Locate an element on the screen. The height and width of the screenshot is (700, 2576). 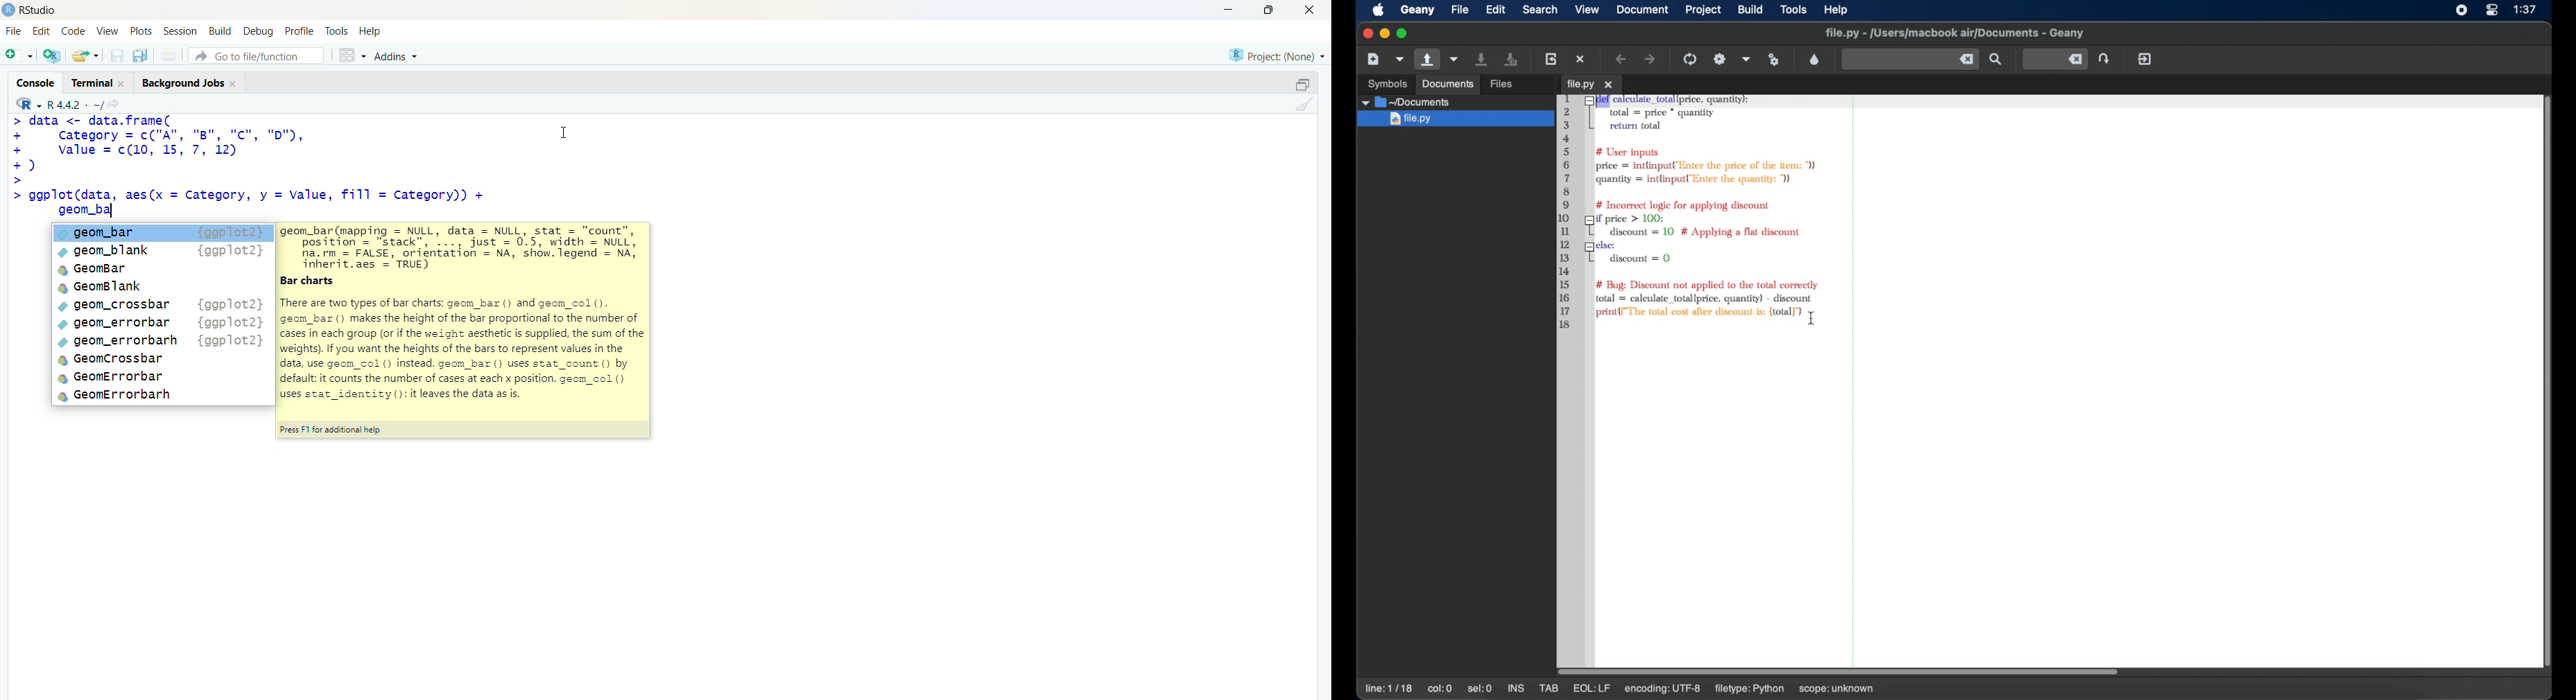
Rstudio is located at coordinates (42, 10).